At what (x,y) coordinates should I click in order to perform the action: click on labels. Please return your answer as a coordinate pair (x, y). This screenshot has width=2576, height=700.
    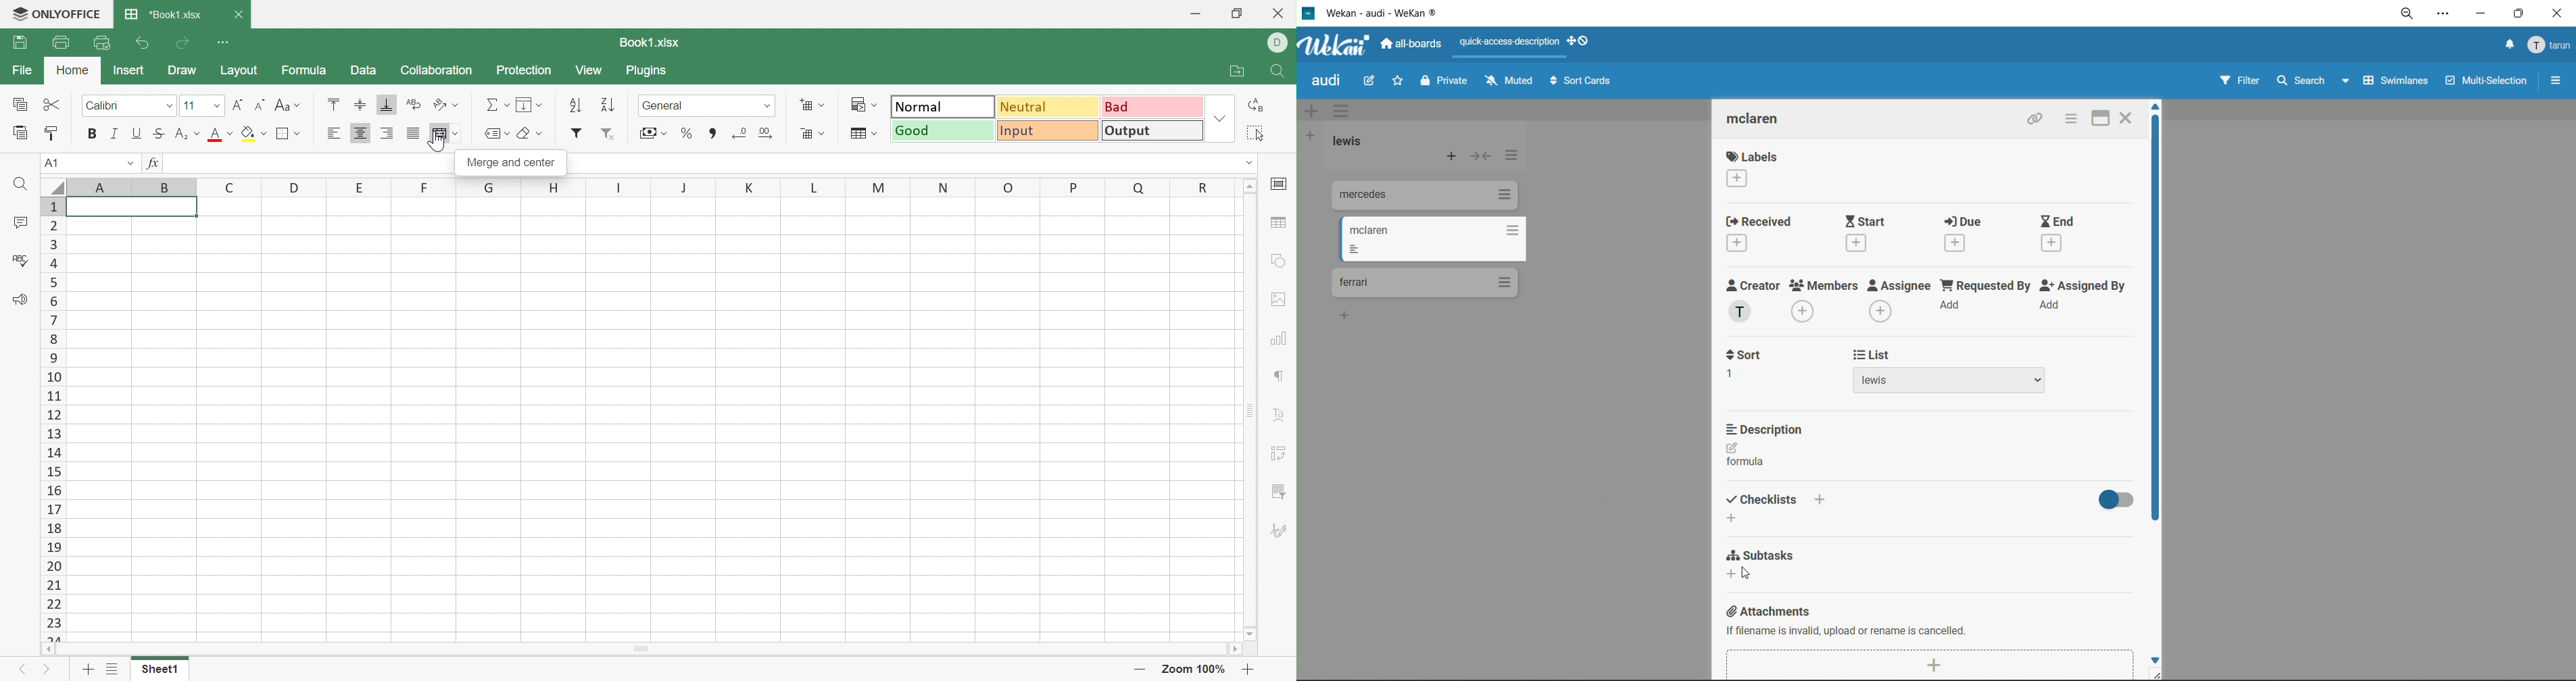
    Looking at the image, I should click on (1753, 169).